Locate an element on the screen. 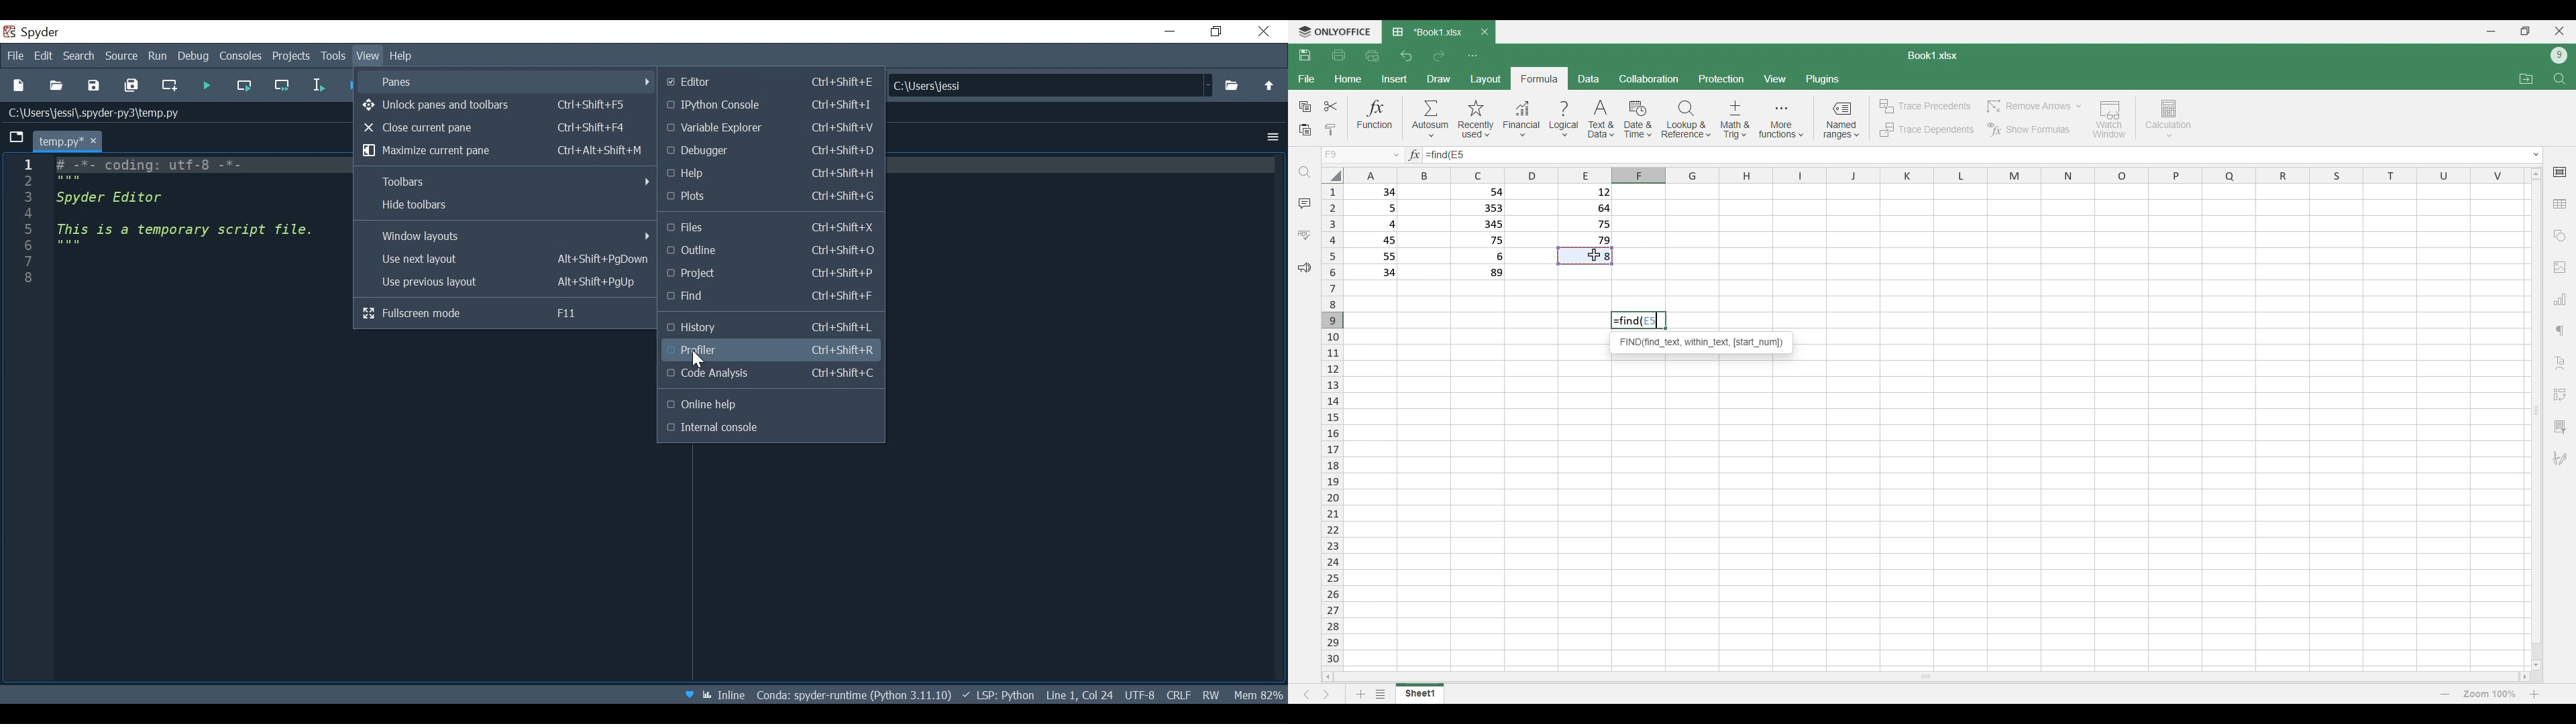 The width and height of the screenshot is (2576, 728). # -*- coding: utf-8 -*- """ Spyder Editor  This is a temporary script file. """ is located at coordinates (205, 235).